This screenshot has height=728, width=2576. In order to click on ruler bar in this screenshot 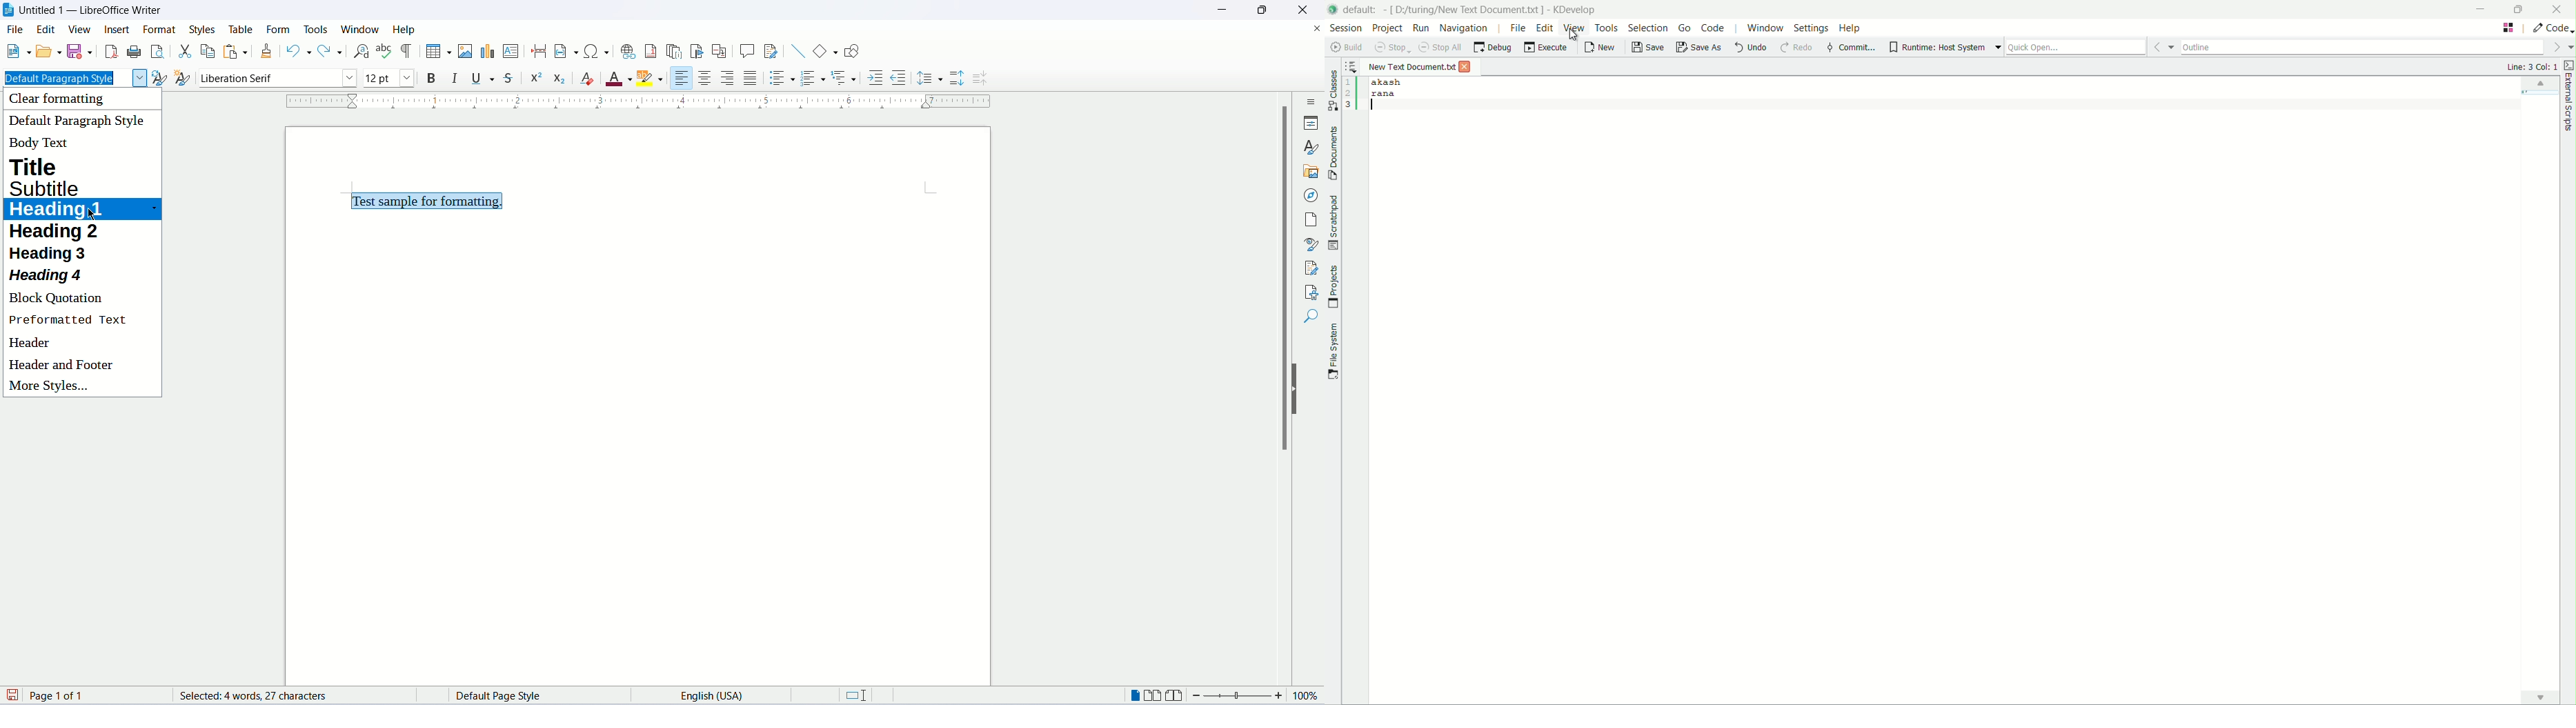, I will do `click(641, 104)`.